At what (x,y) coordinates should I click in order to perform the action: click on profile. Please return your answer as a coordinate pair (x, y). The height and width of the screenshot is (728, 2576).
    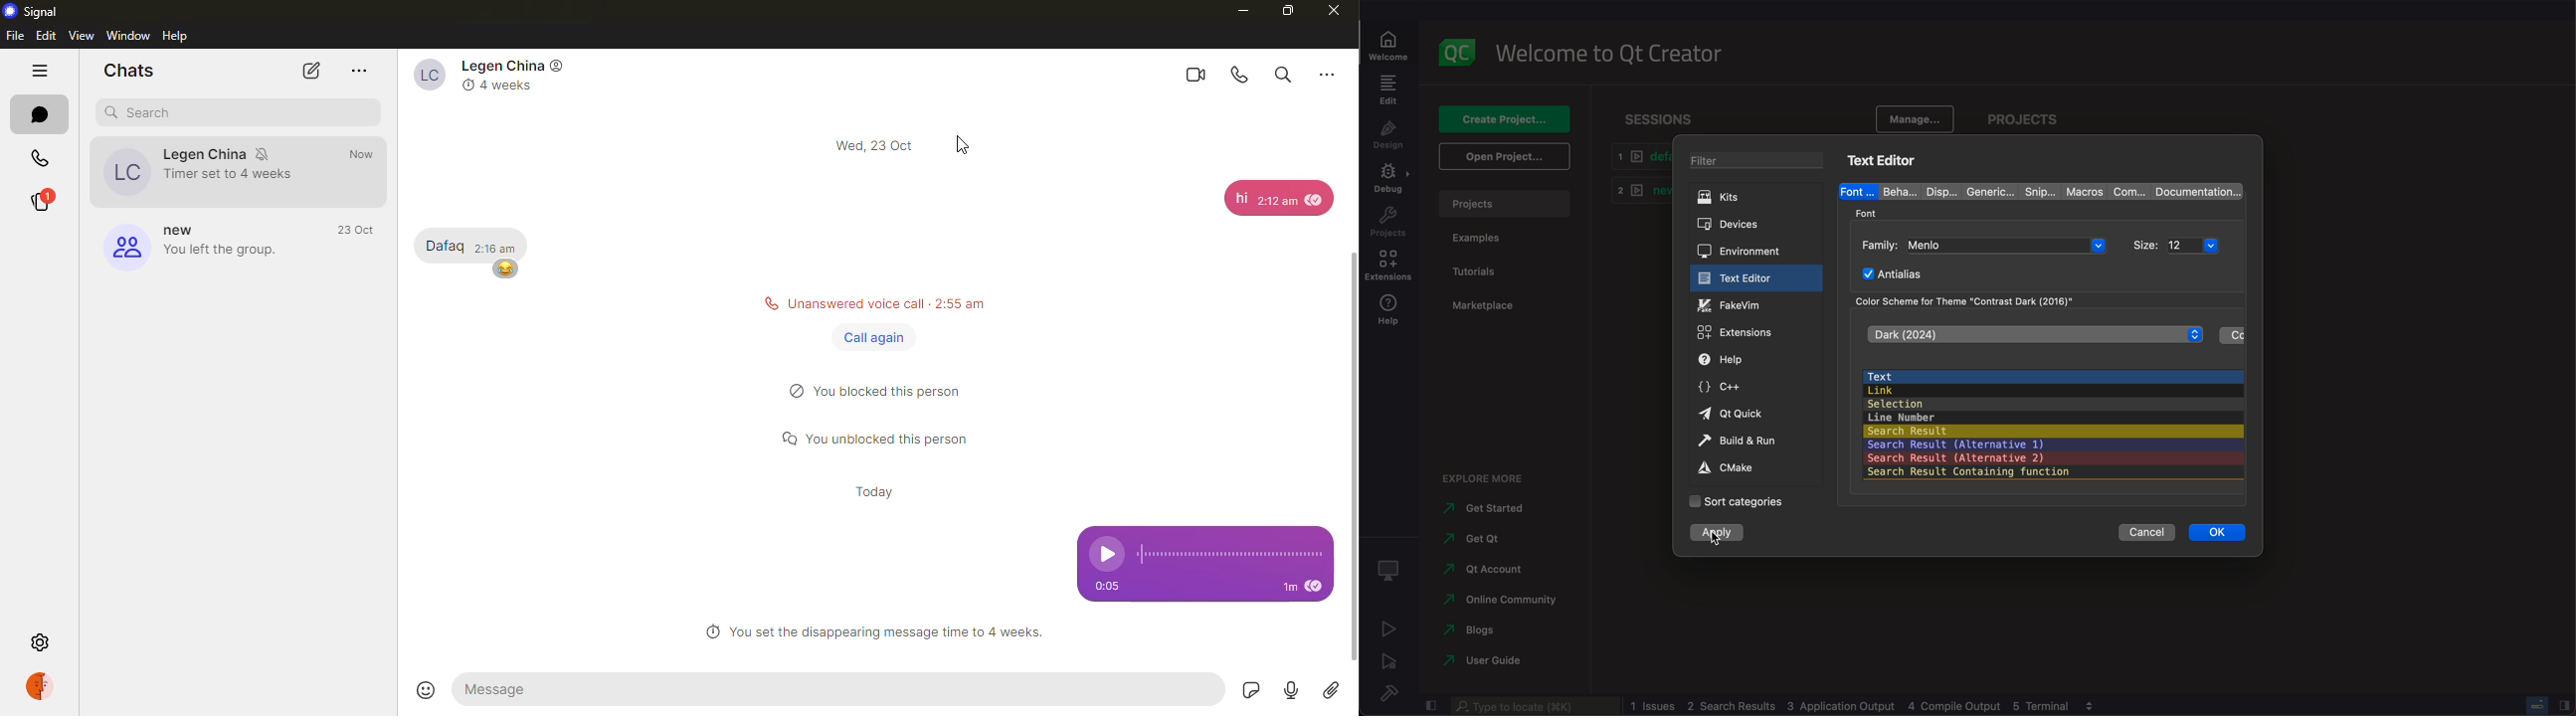
    Looking at the image, I should click on (46, 687).